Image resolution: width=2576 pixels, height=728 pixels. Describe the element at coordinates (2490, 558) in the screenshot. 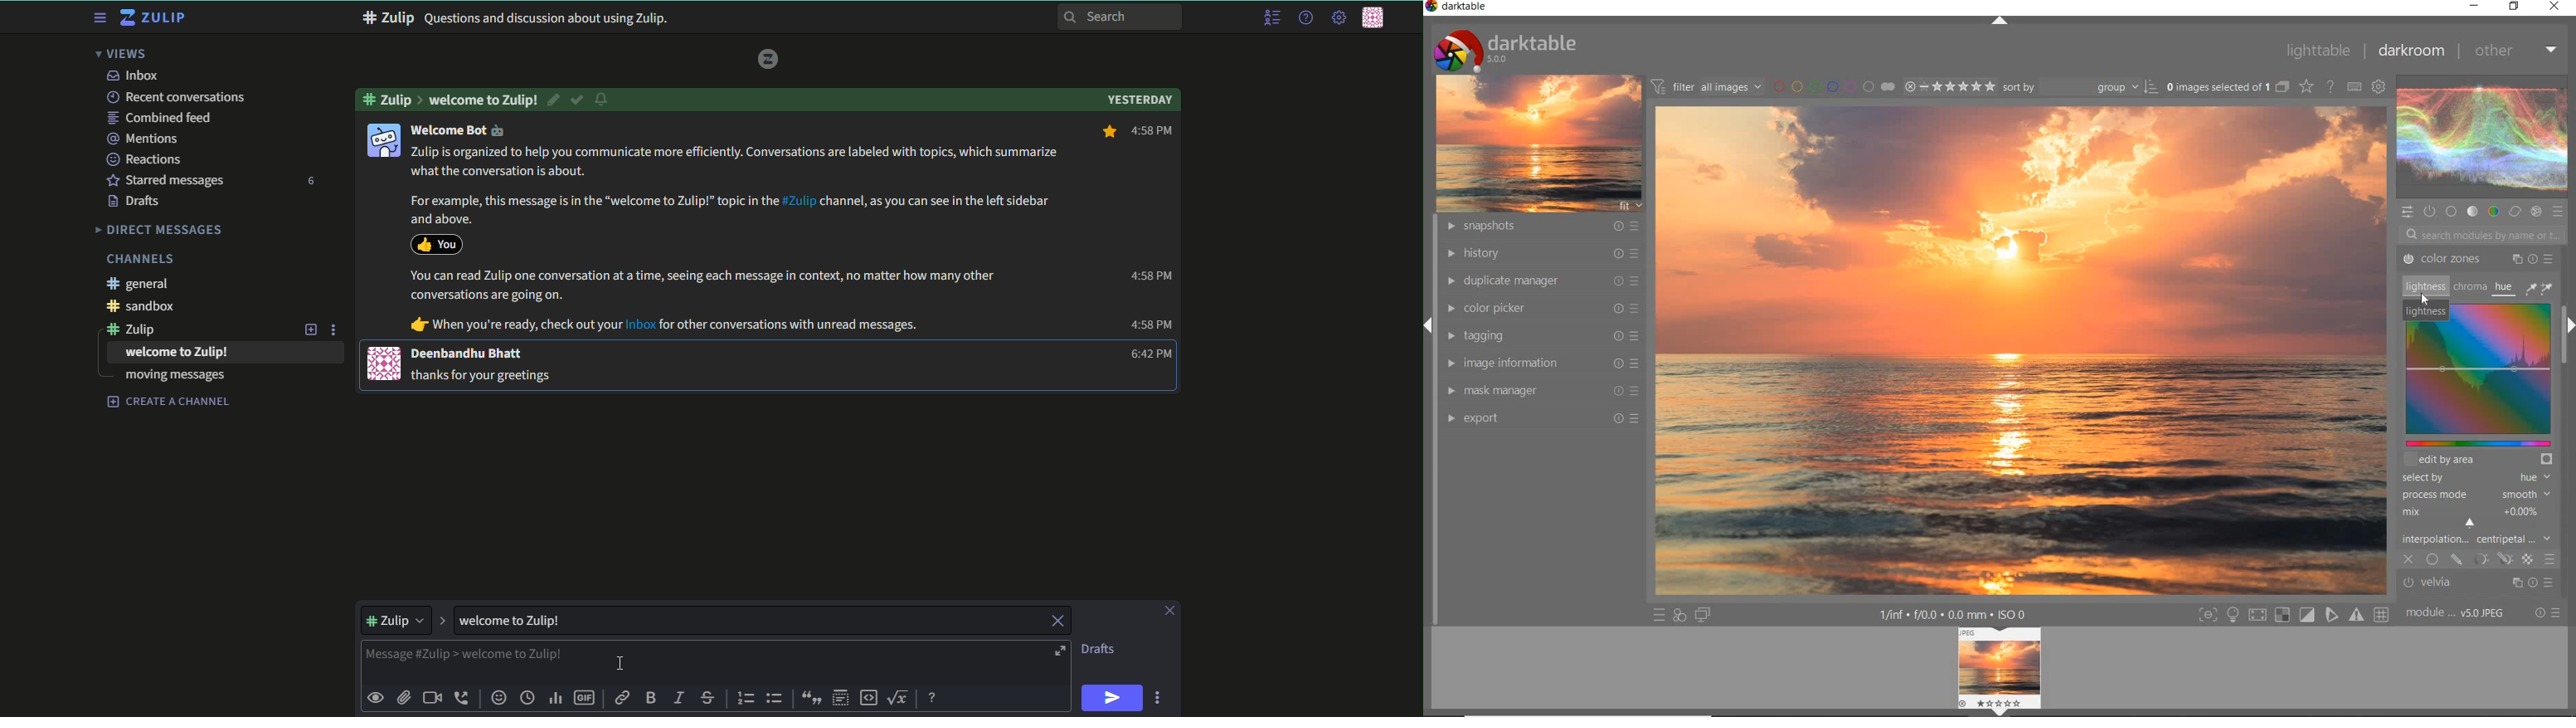

I see `MASKING OPTIONS` at that location.